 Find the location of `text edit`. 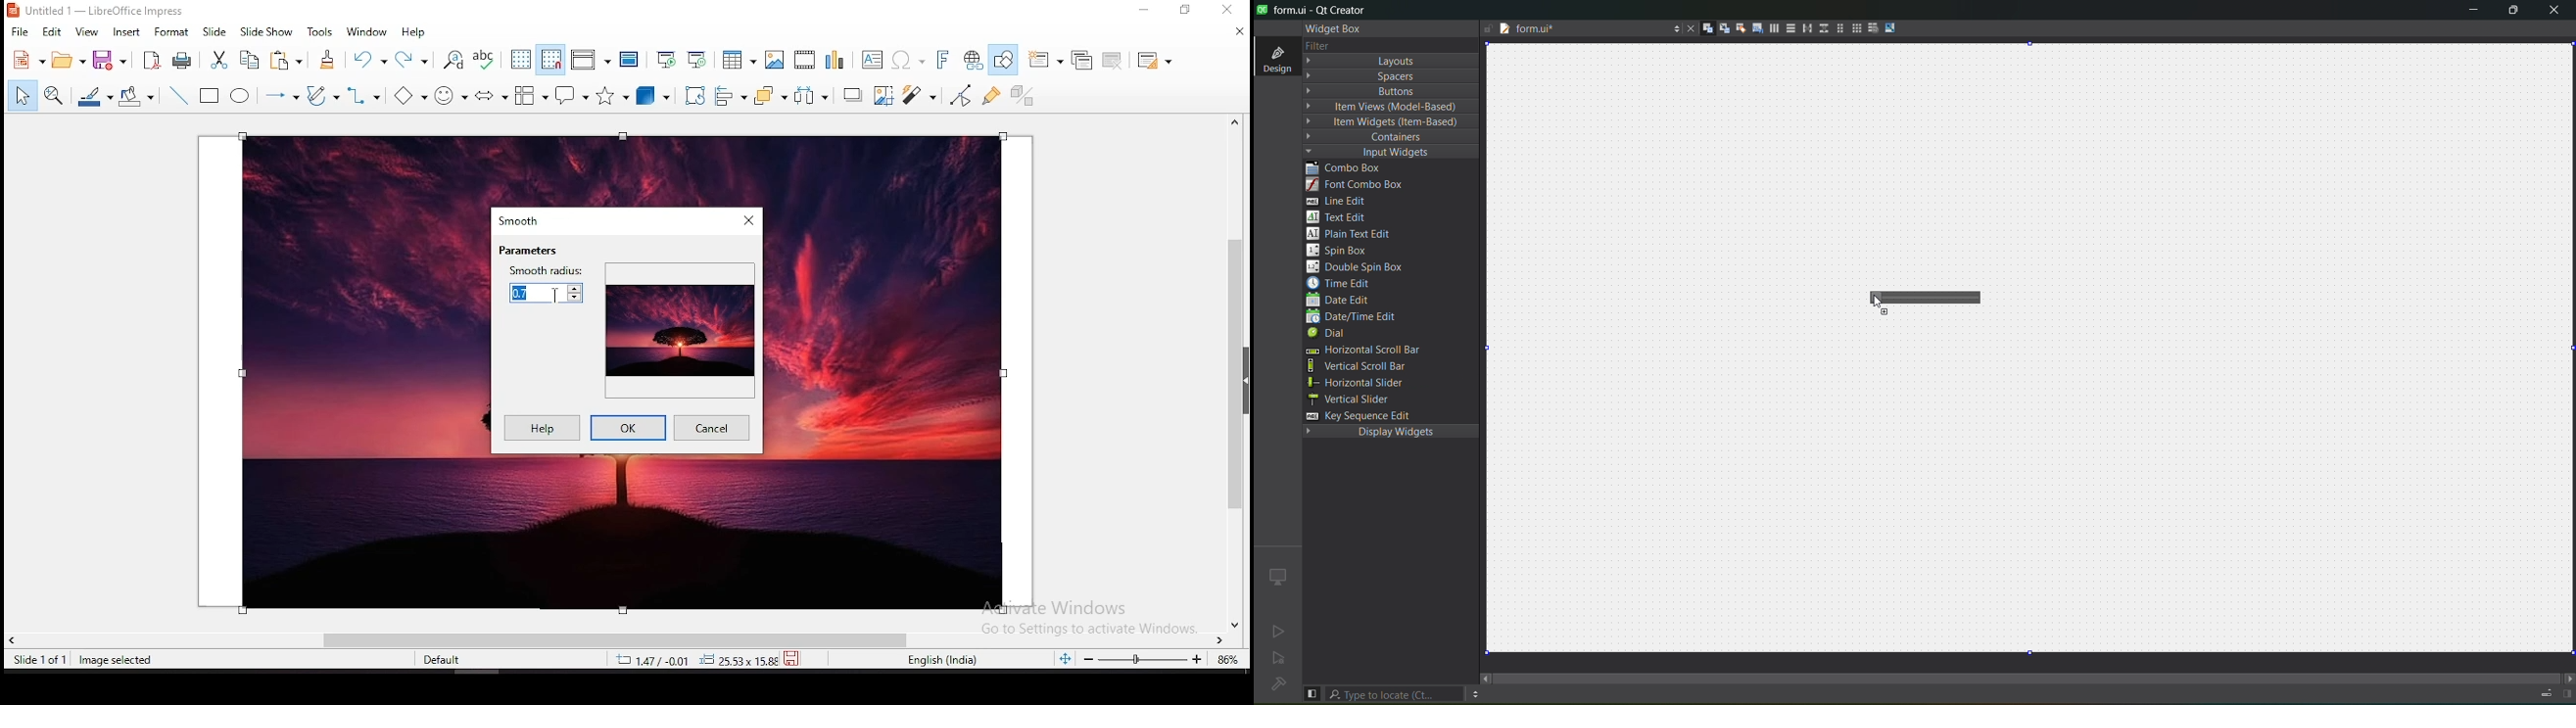

text edit is located at coordinates (1340, 218).